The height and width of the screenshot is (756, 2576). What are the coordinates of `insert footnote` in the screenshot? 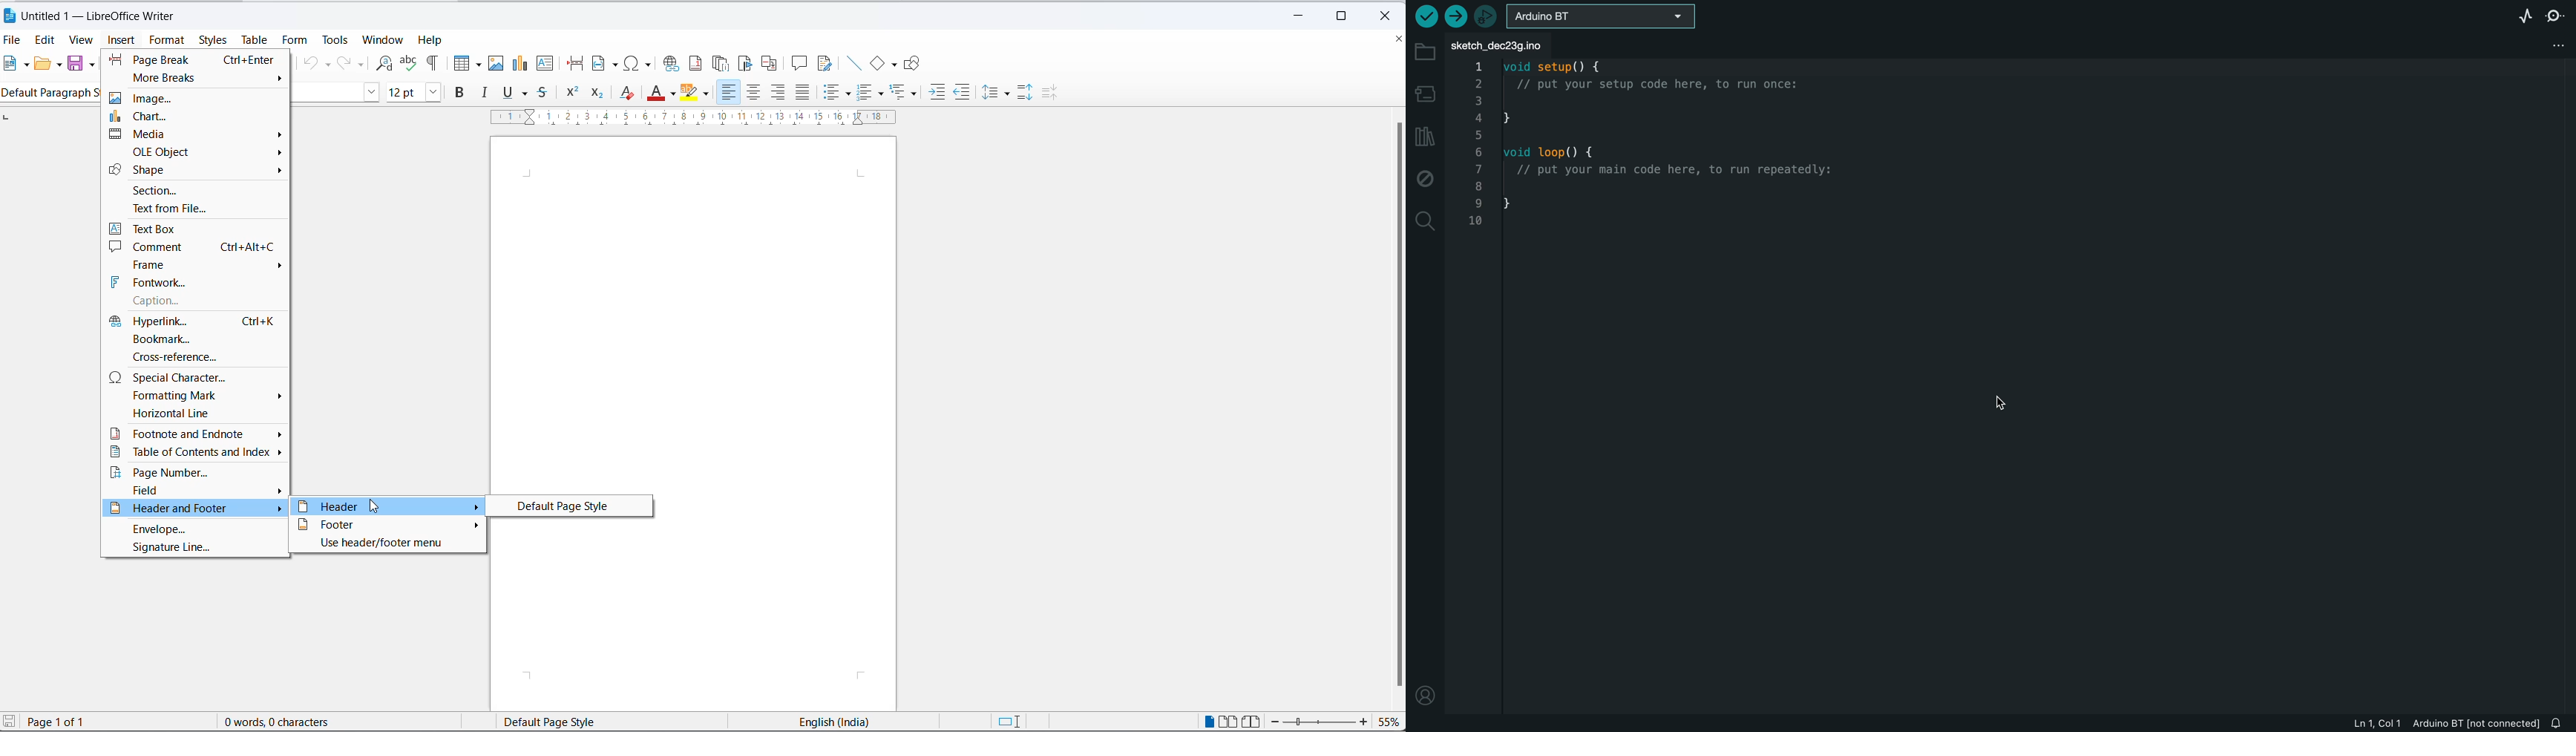 It's located at (695, 64).